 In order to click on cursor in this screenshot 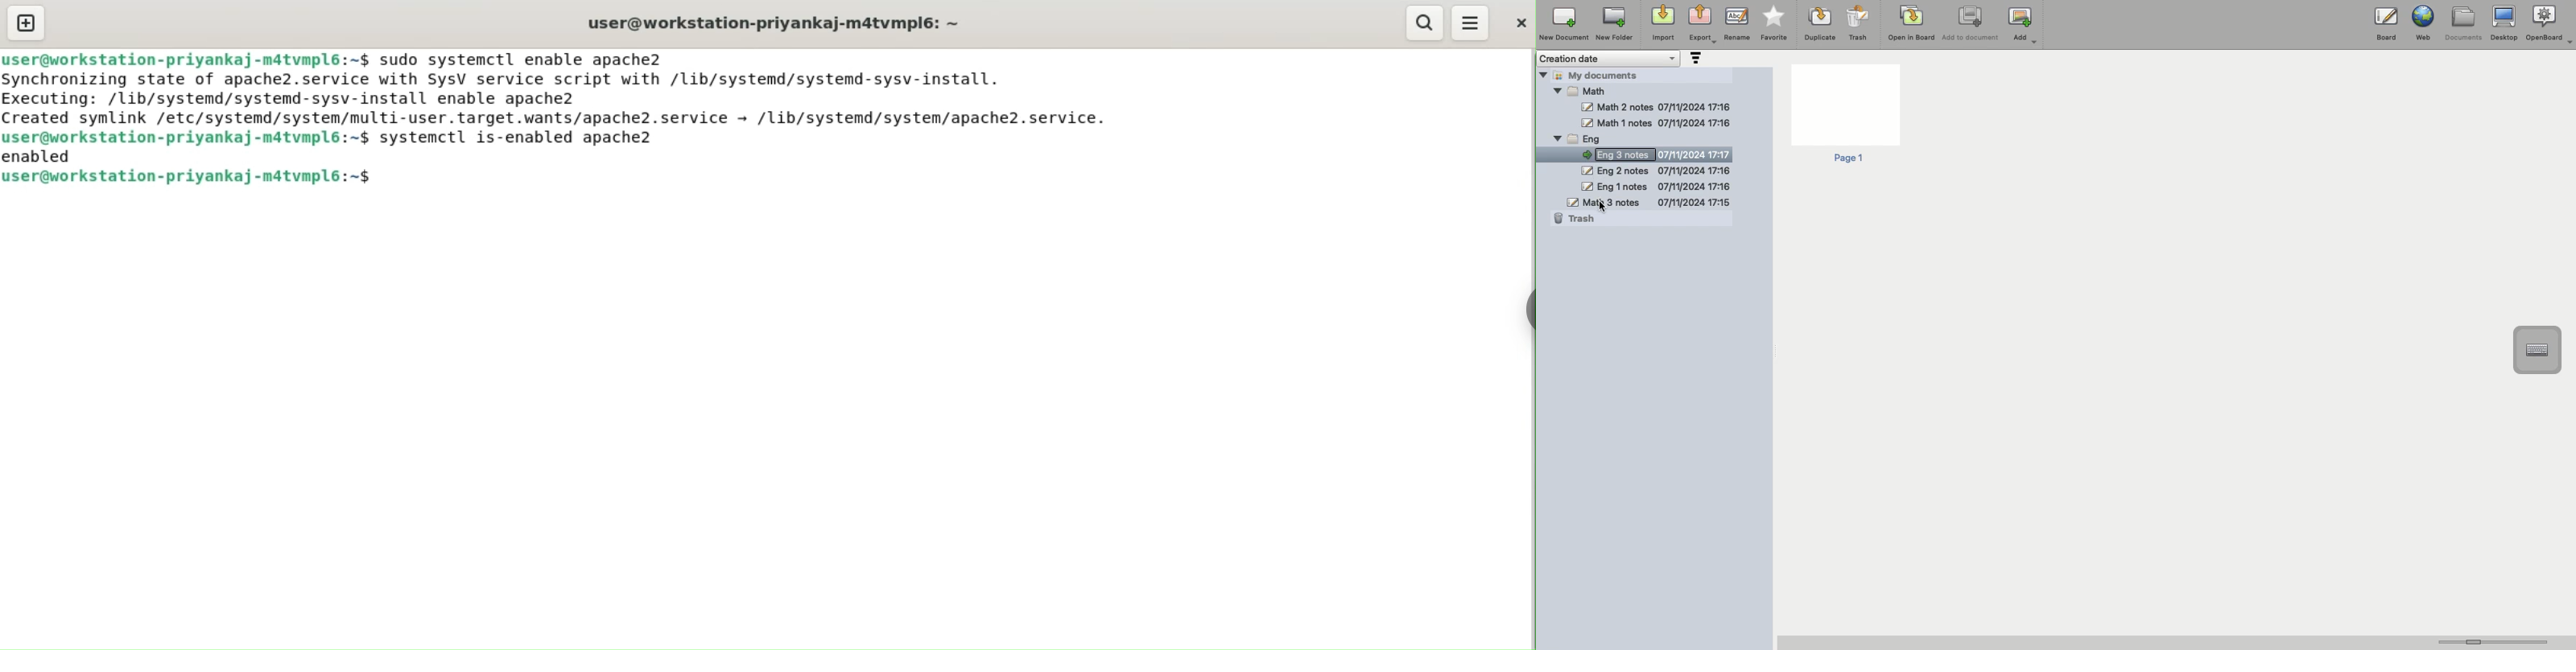, I will do `click(1604, 208)`.